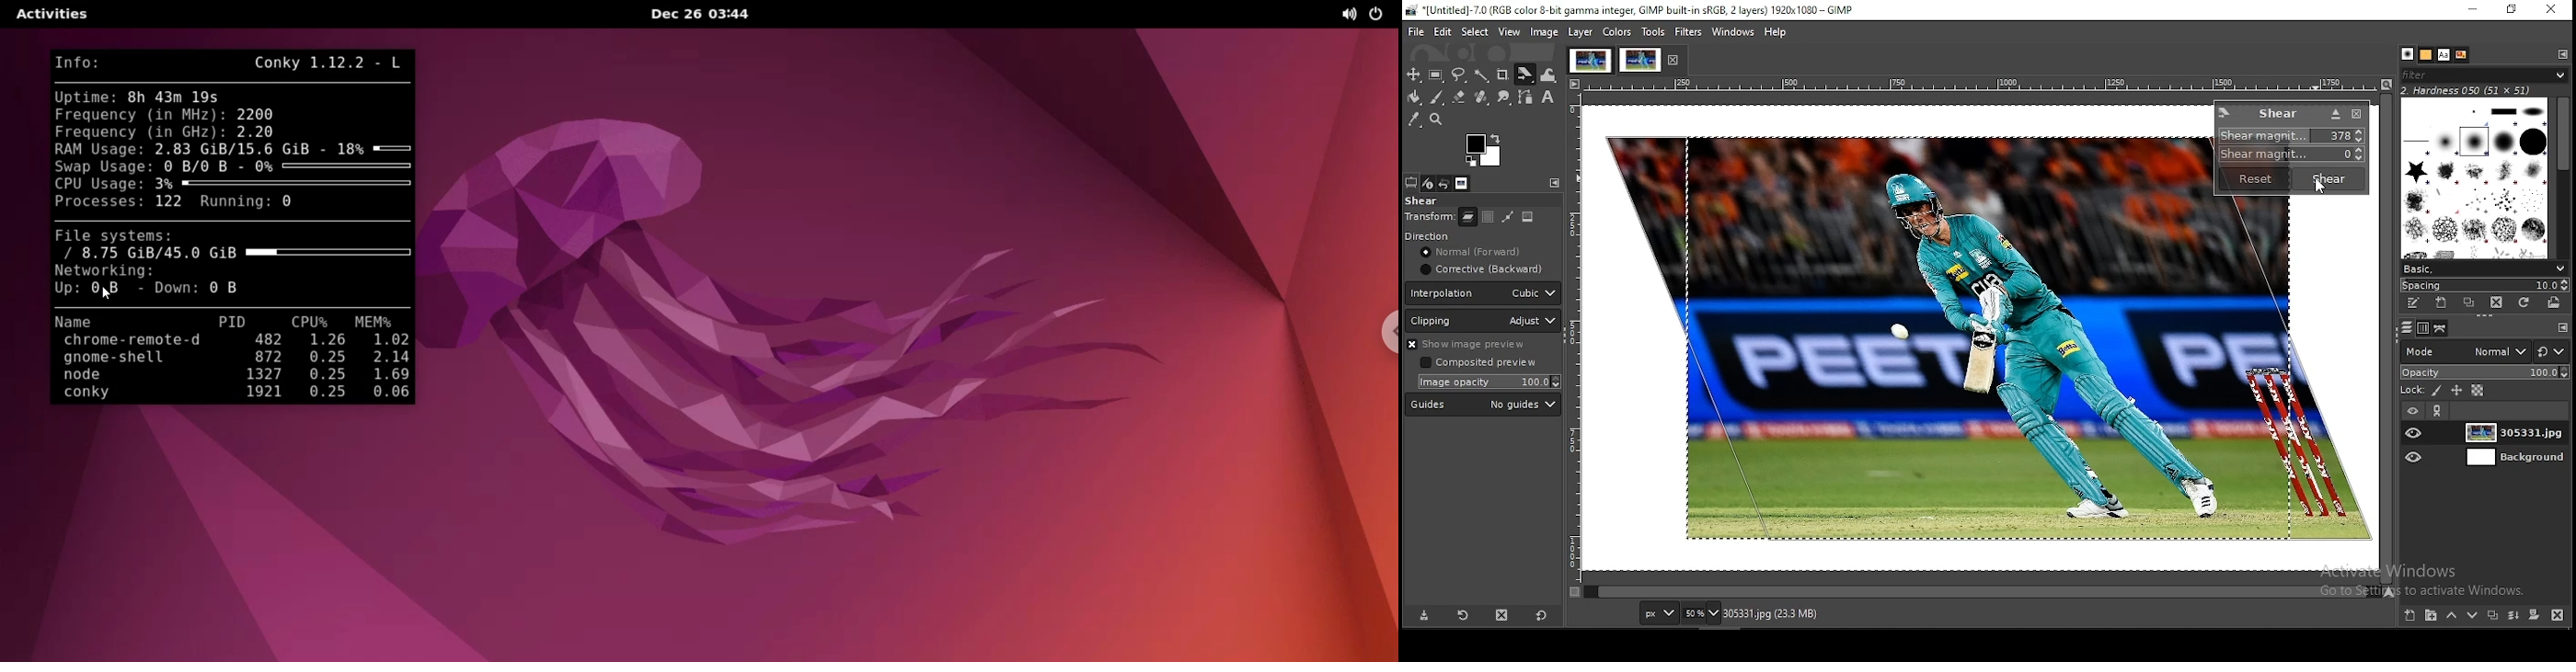 The width and height of the screenshot is (2576, 672). Describe the element at coordinates (1604, 612) in the screenshot. I see `576.0, 236.0` at that location.